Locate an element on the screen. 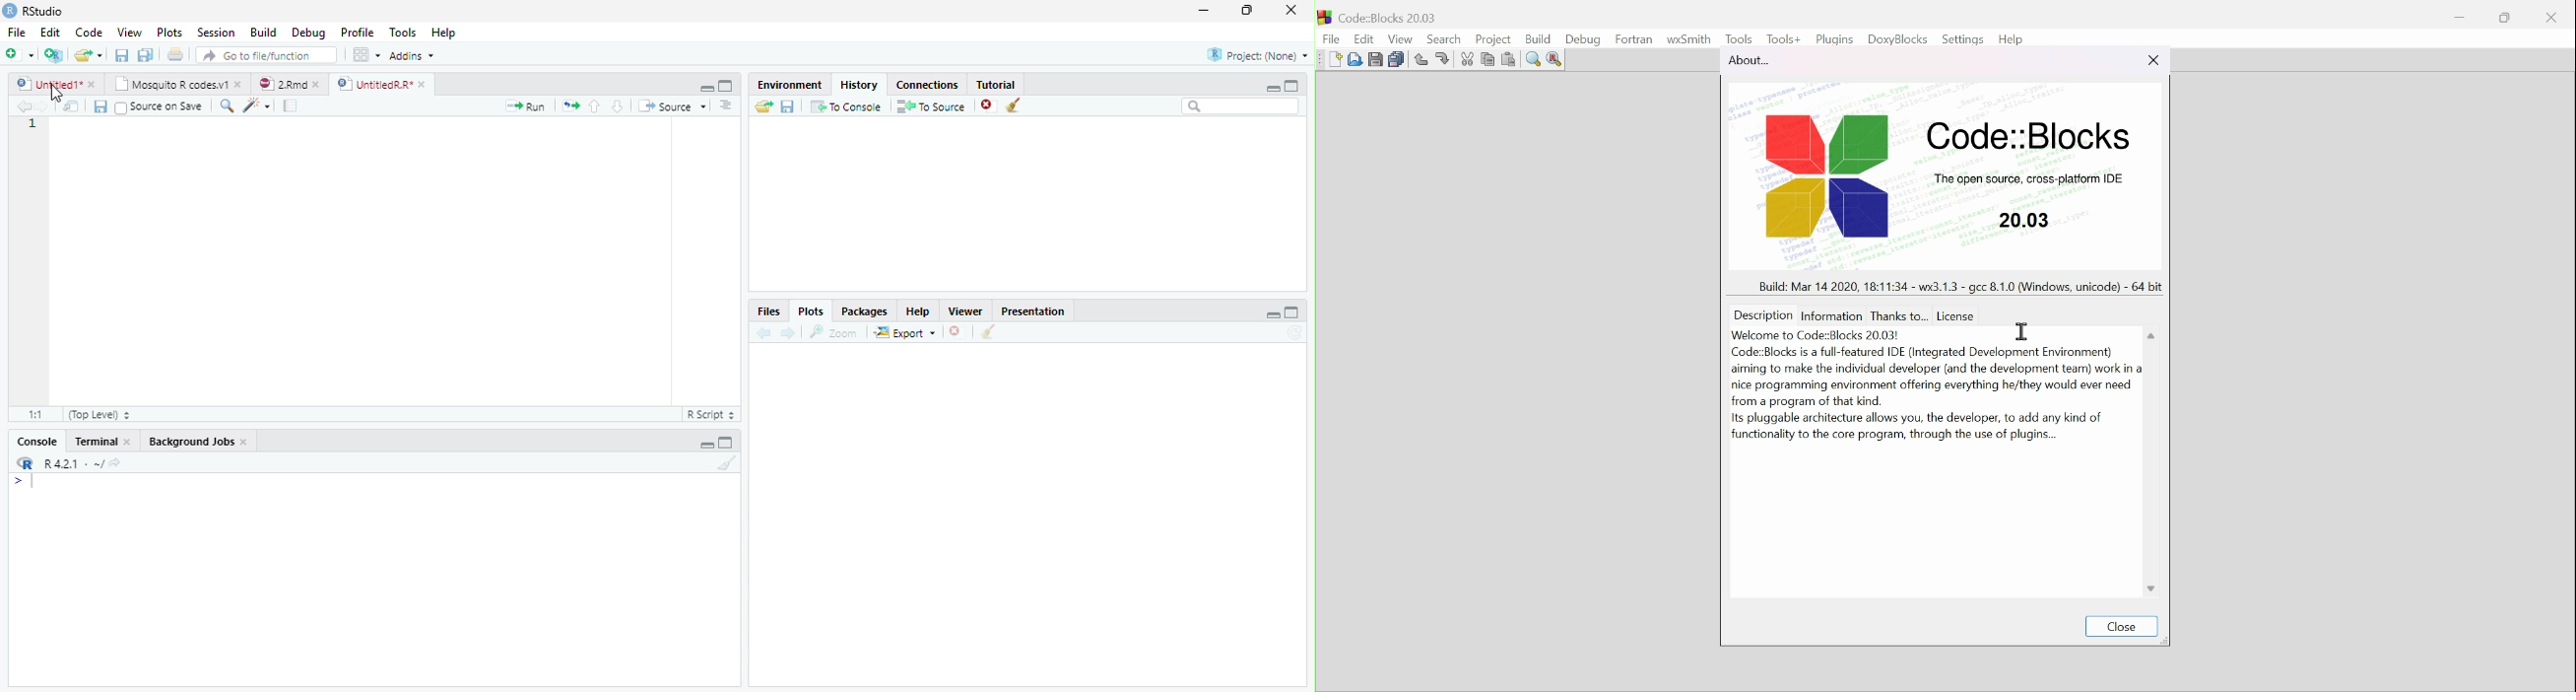 The width and height of the screenshot is (2576, 700). Minimize is located at coordinates (1273, 316).